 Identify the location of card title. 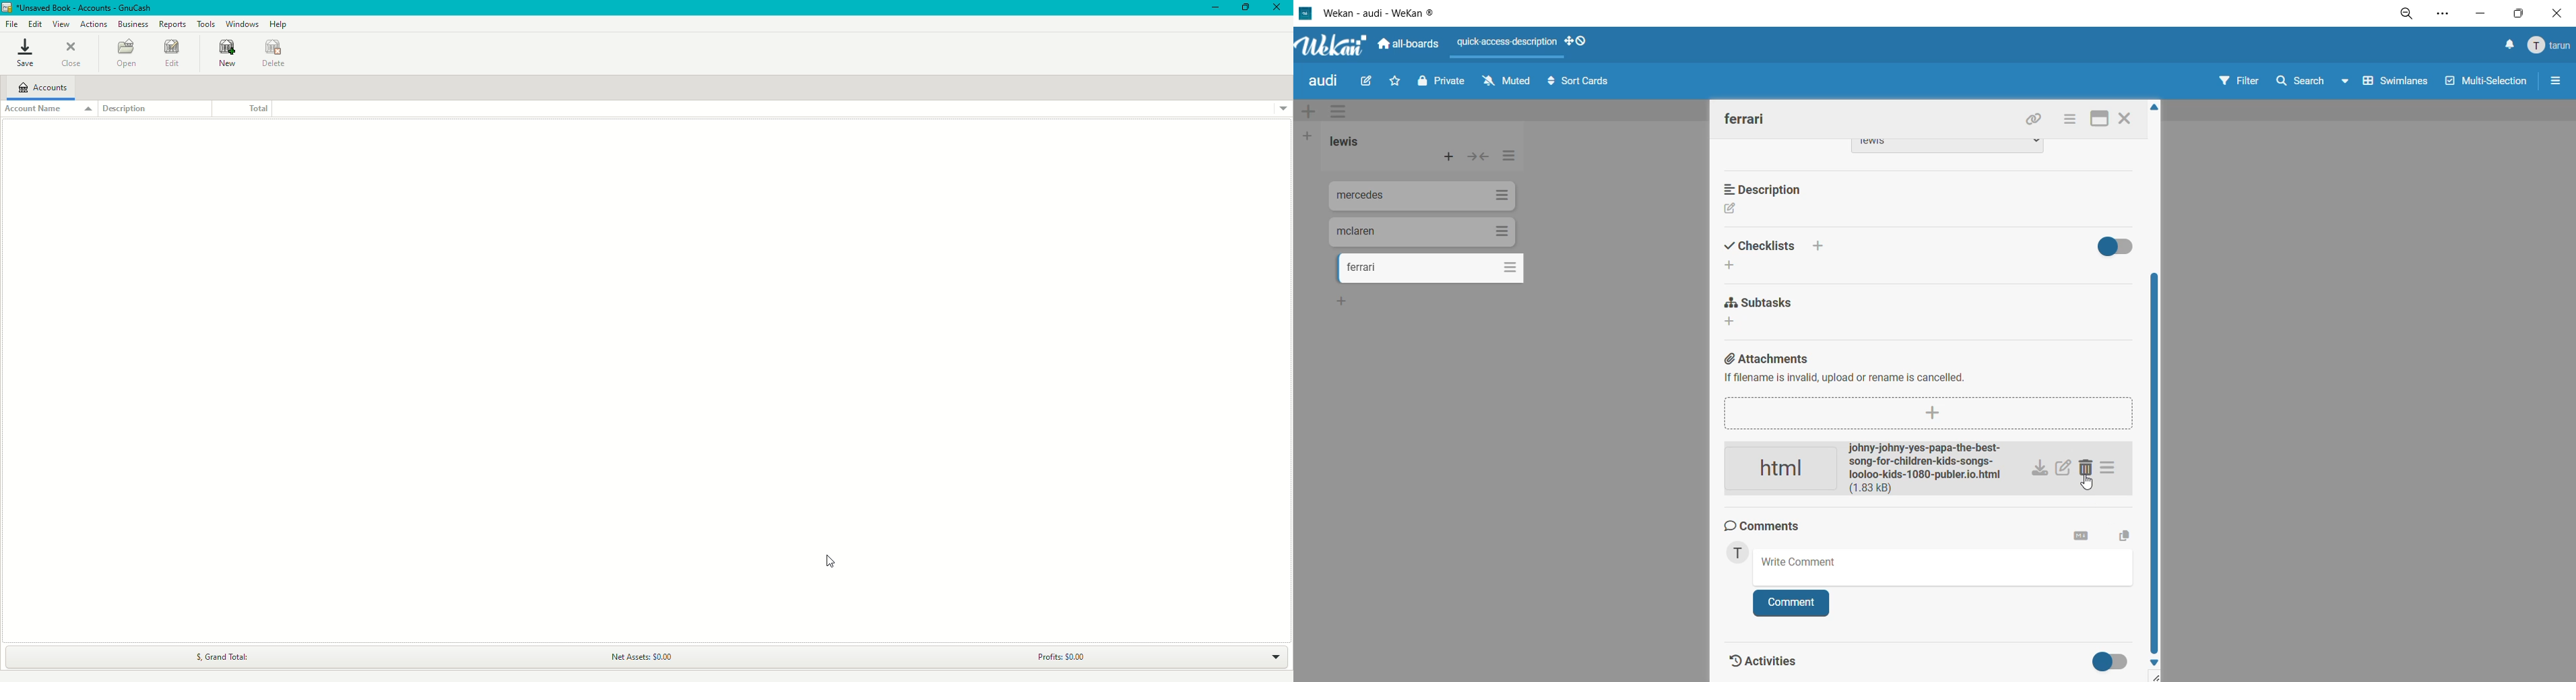
(1746, 118).